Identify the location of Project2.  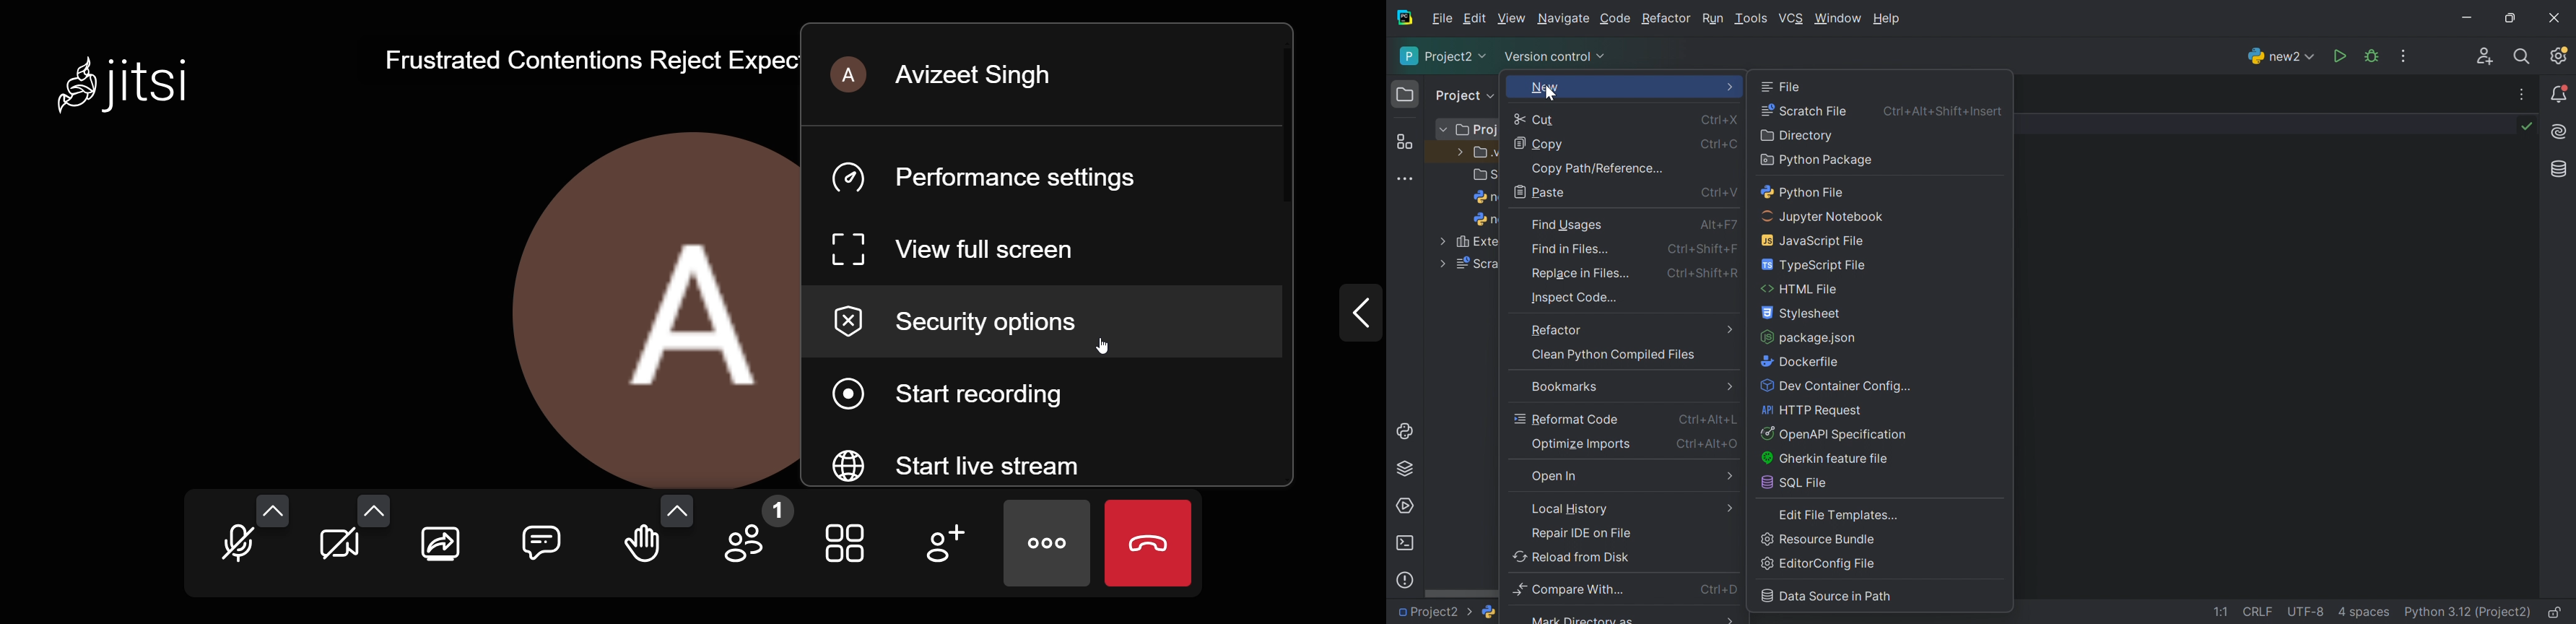
(1430, 612).